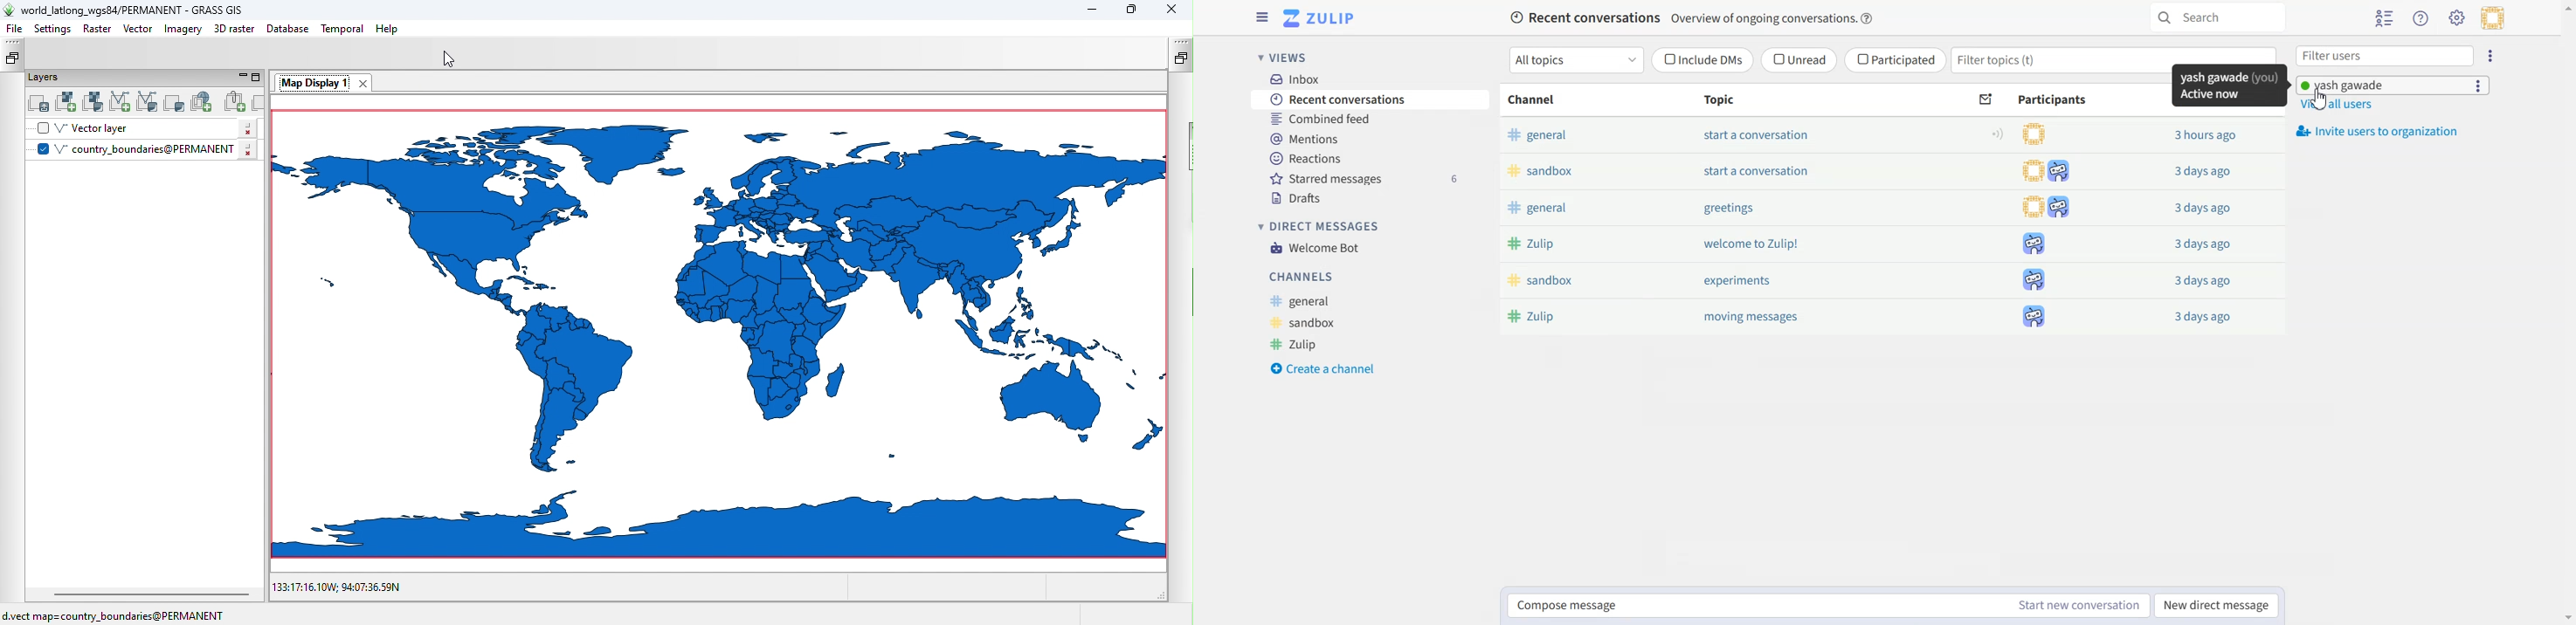 Image resolution: width=2576 pixels, height=644 pixels. I want to click on Inbox, so click(1309, 80).